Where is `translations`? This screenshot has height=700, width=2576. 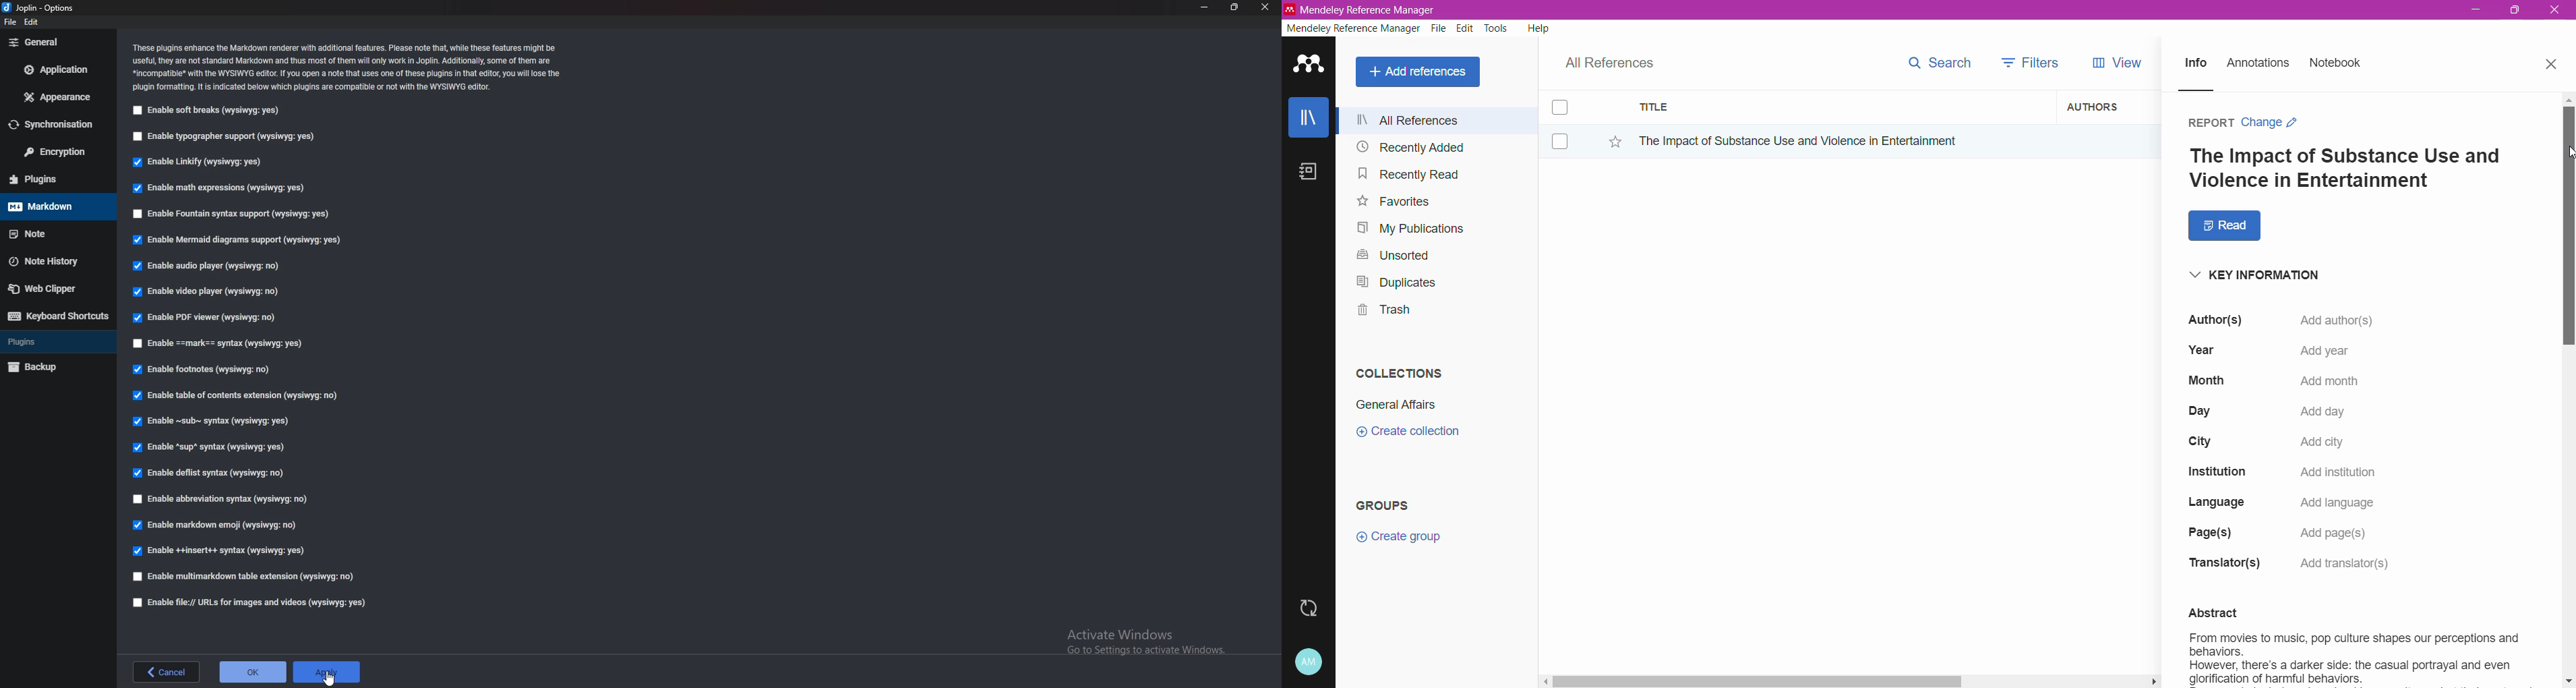 translations is located at coordinates (2294, 564).